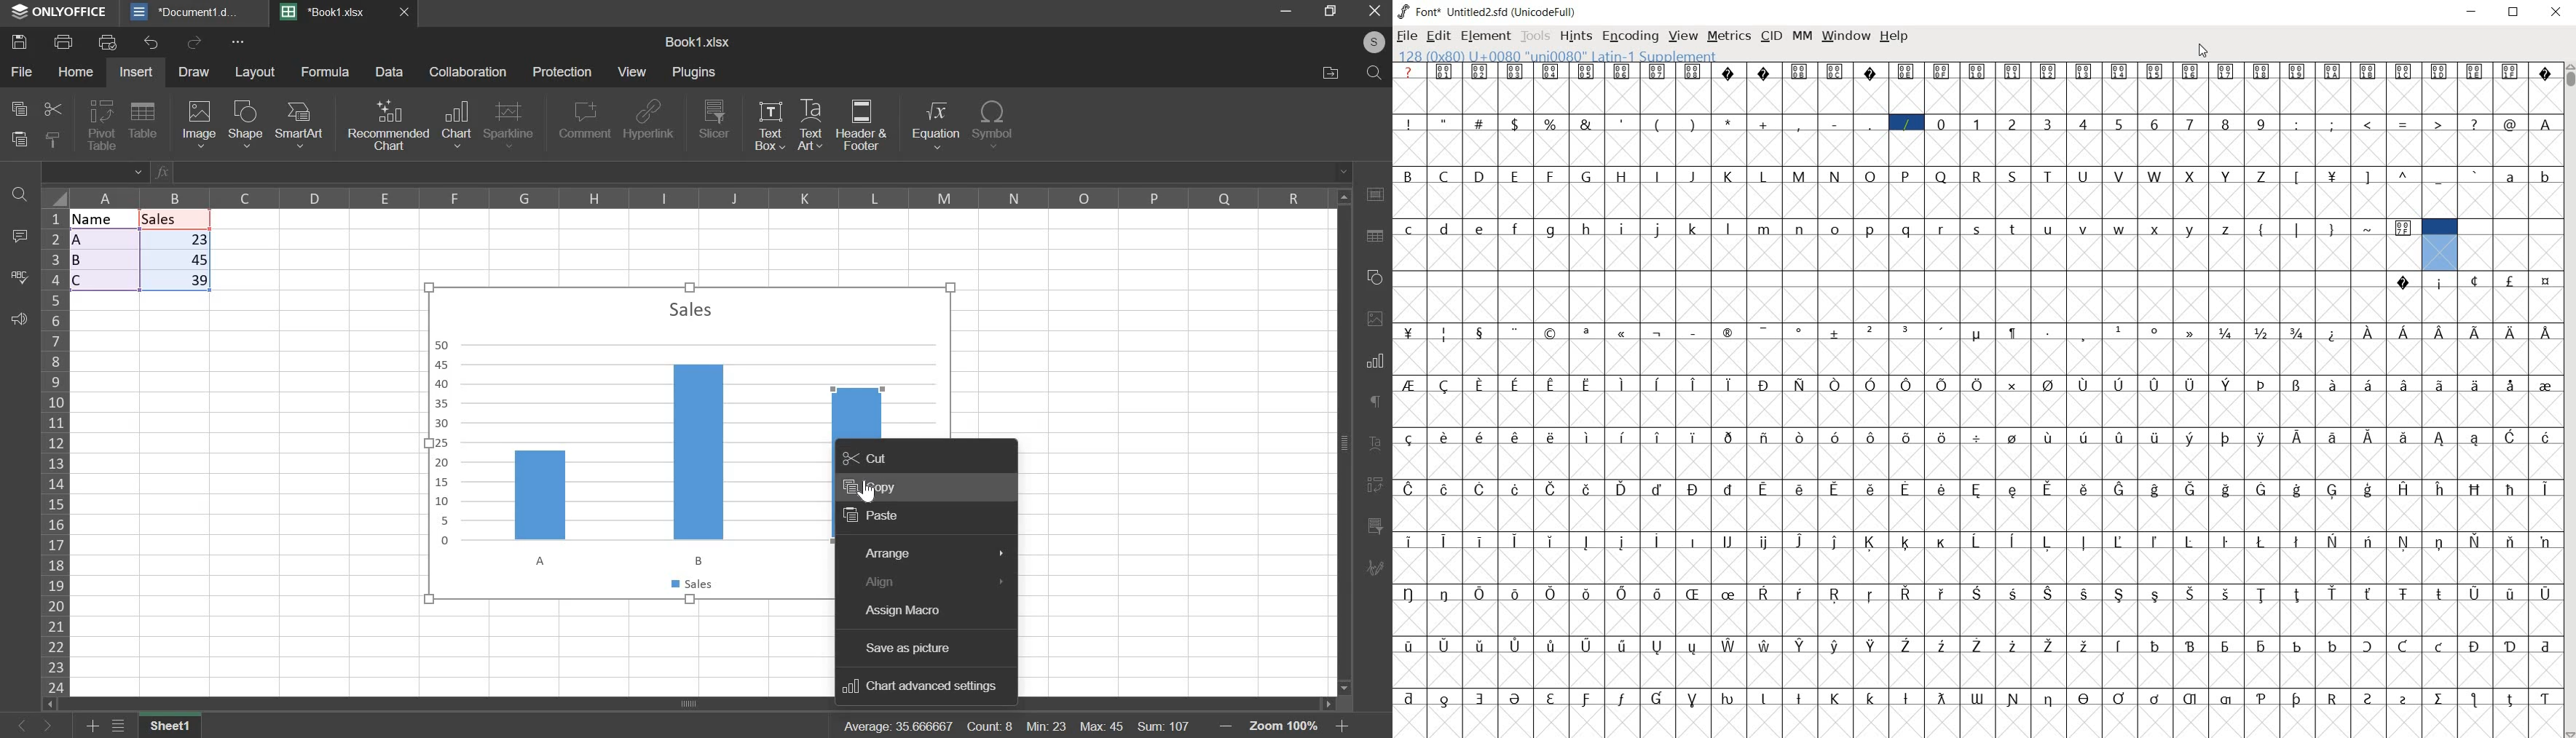 The height and width of the screenshot is (756, 2576). What do you see at coordinates (562, 72) in the screenshot?
I see `protection` at bounding box center [562, 72].